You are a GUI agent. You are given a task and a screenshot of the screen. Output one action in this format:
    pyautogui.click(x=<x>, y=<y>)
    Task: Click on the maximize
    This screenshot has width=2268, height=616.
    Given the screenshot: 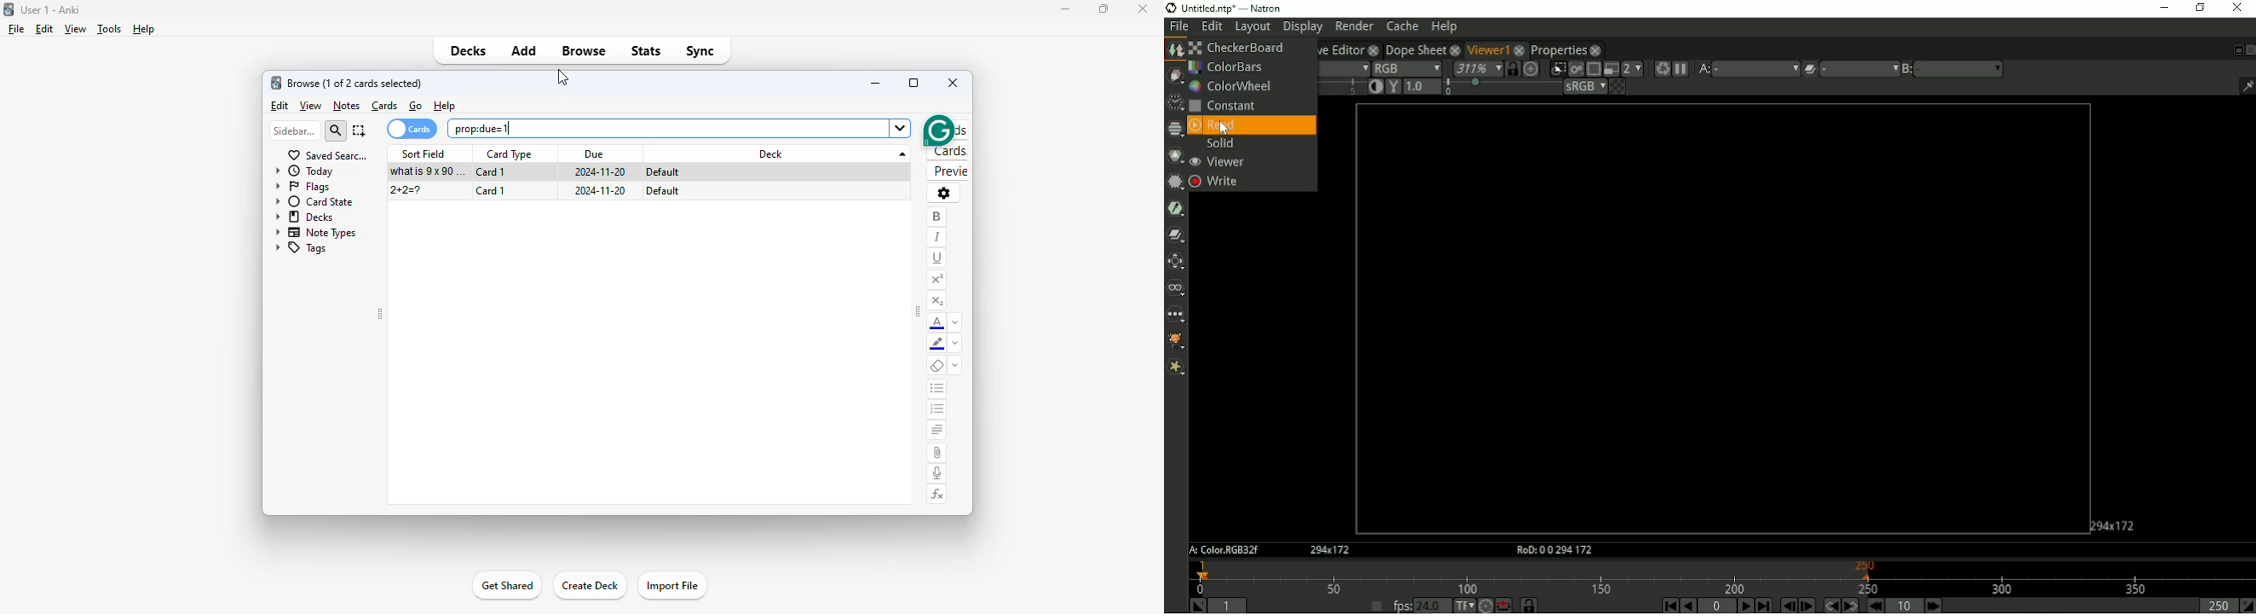 What is the action you would take?
    pyautogui.click(x=914, y=82)
    